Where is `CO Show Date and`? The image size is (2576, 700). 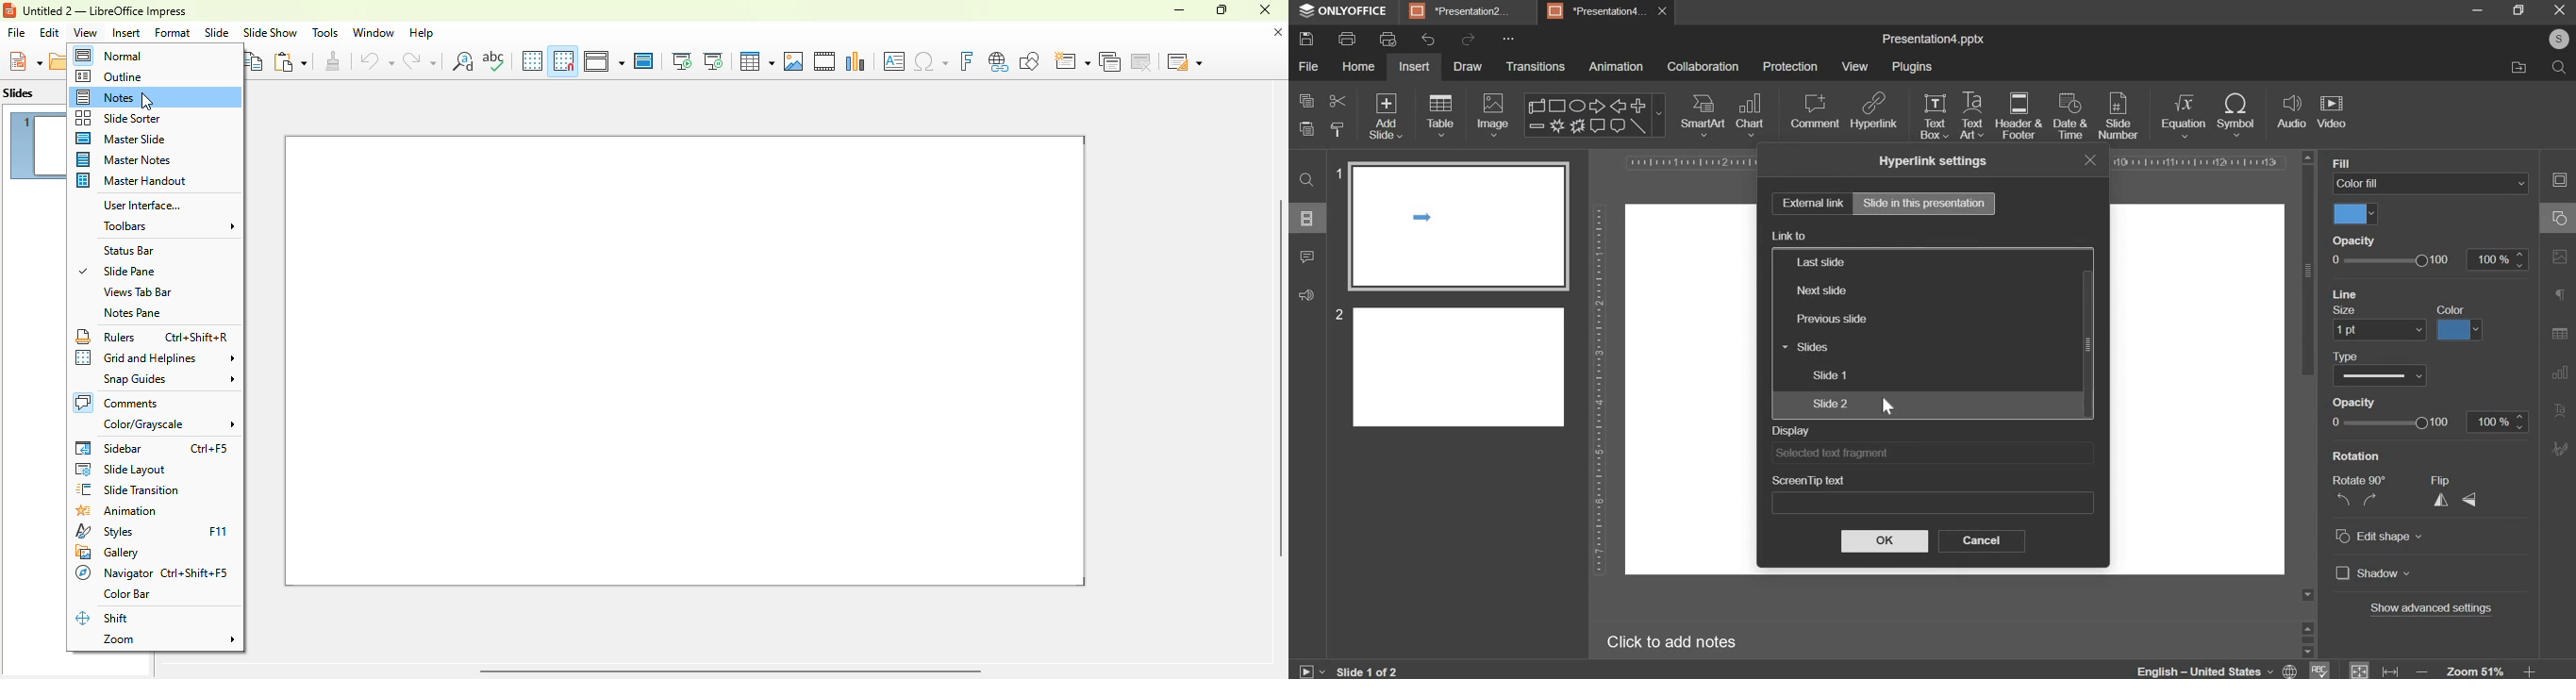 CO Show Date and is located at coordinates (2387, 376).